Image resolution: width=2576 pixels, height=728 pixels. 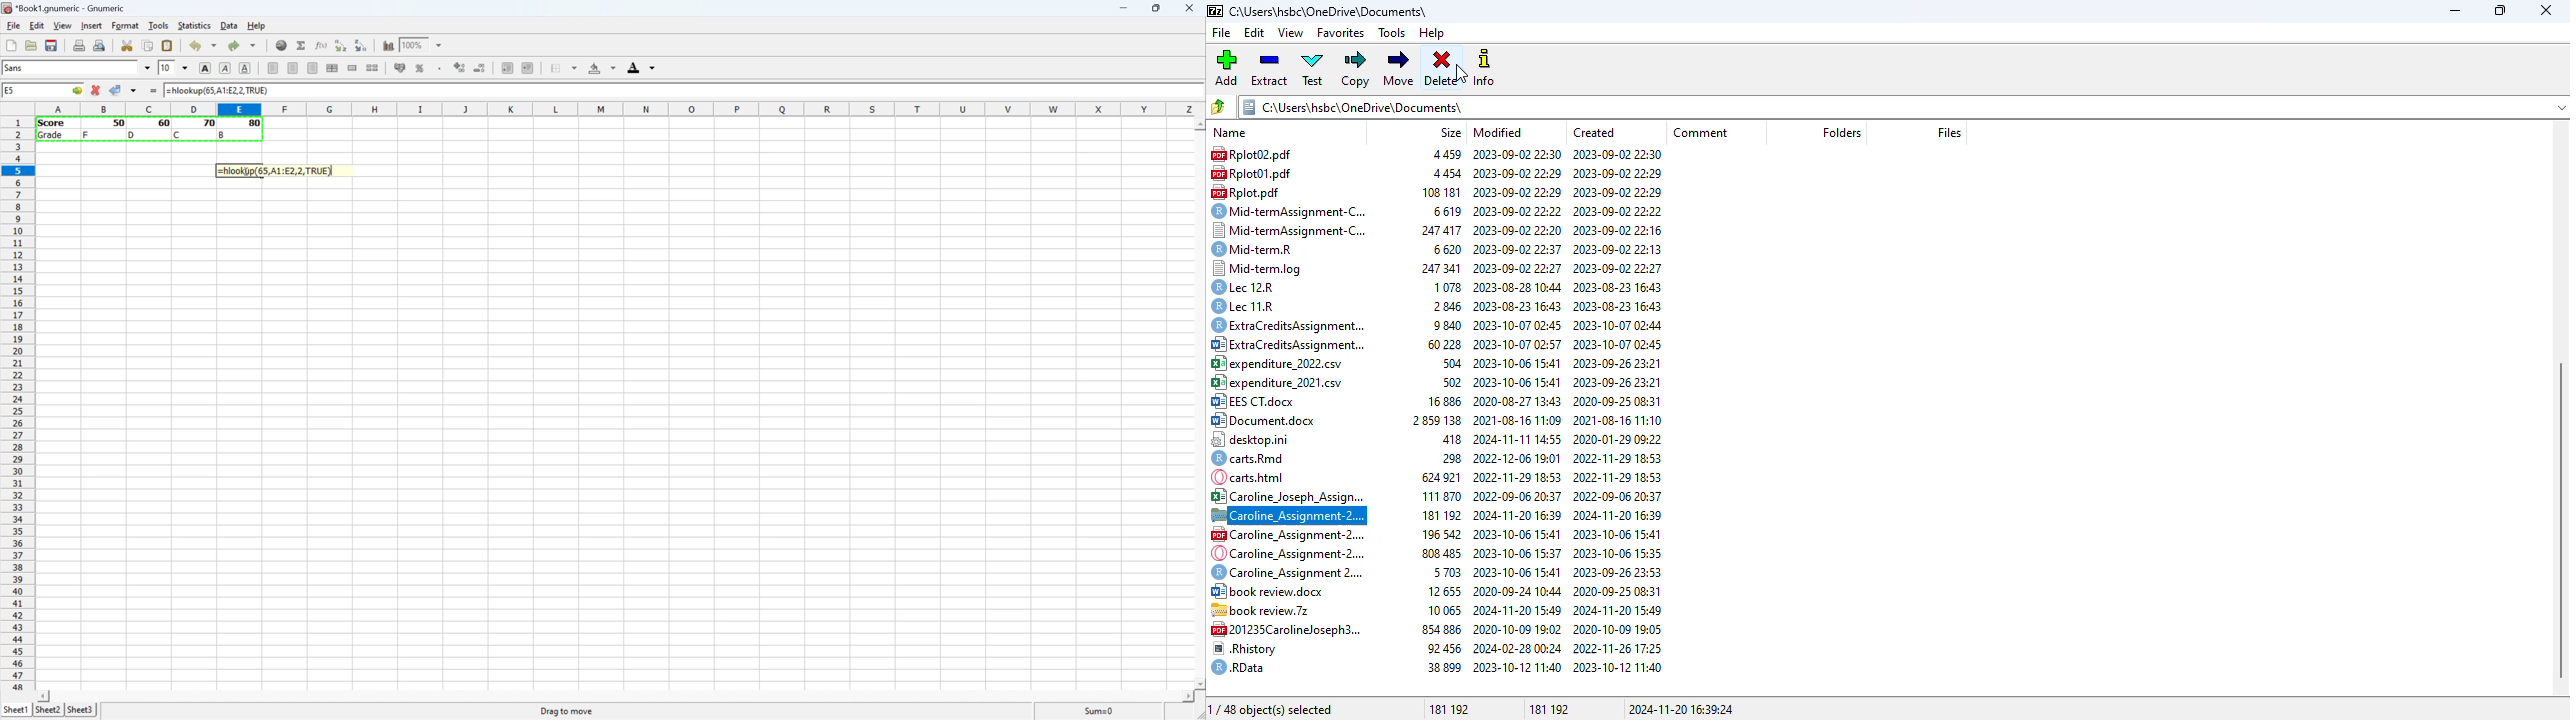 I want to click on selected 5 Row, so click(x=17, y=169).